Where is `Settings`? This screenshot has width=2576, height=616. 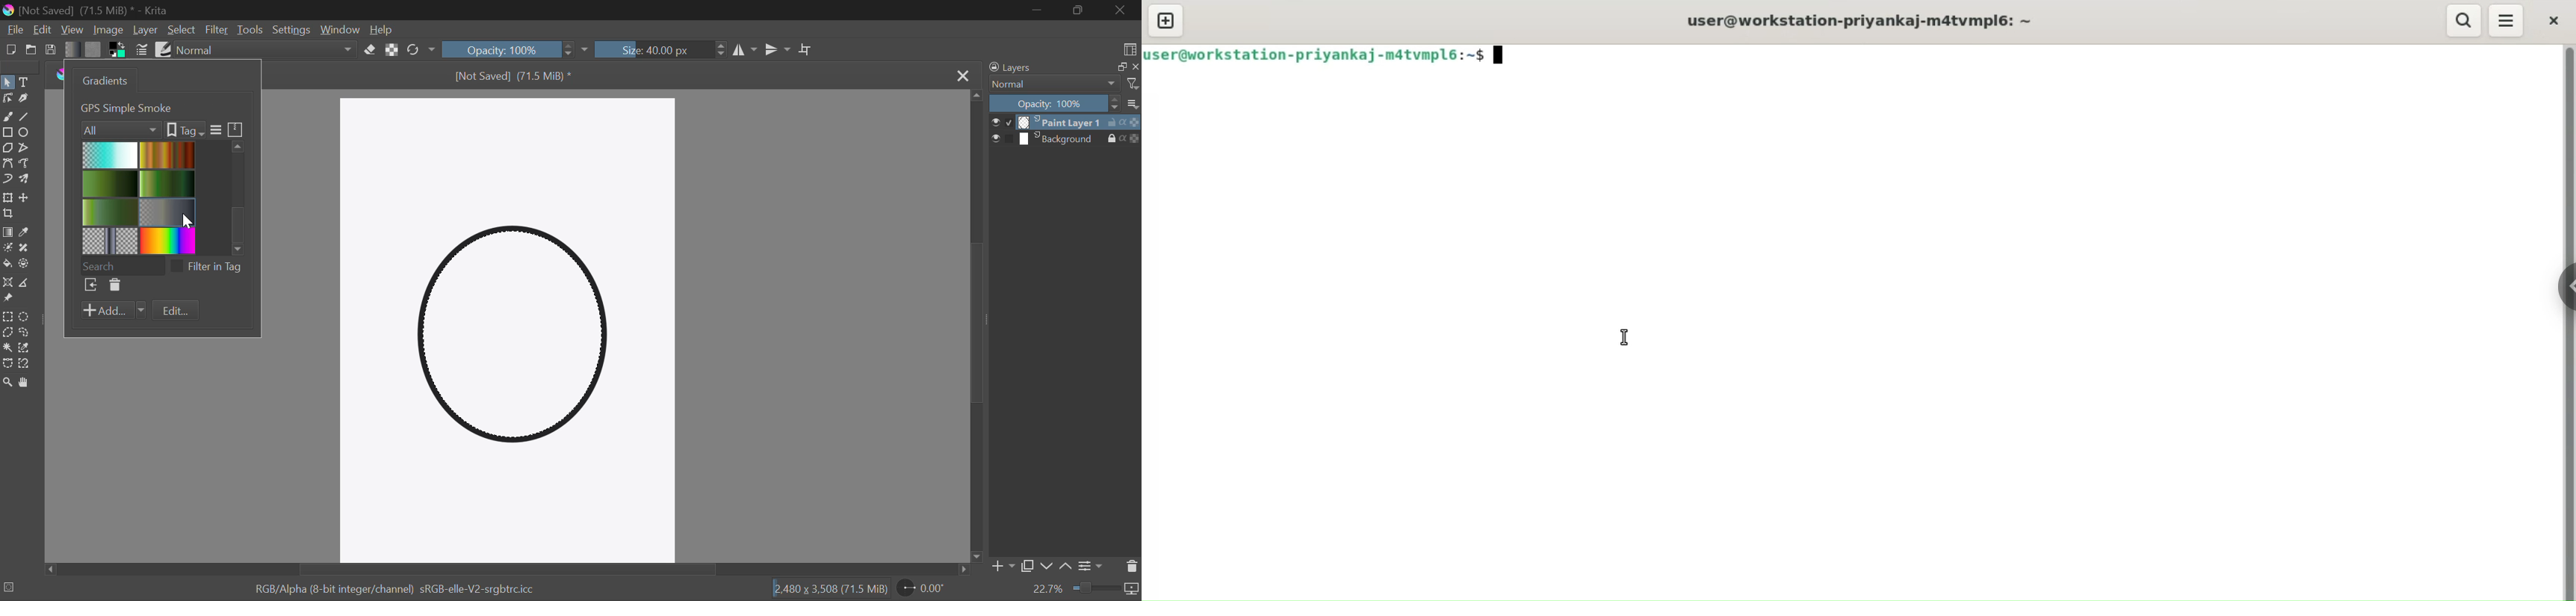
Settings is located at coordinates (290, 29).